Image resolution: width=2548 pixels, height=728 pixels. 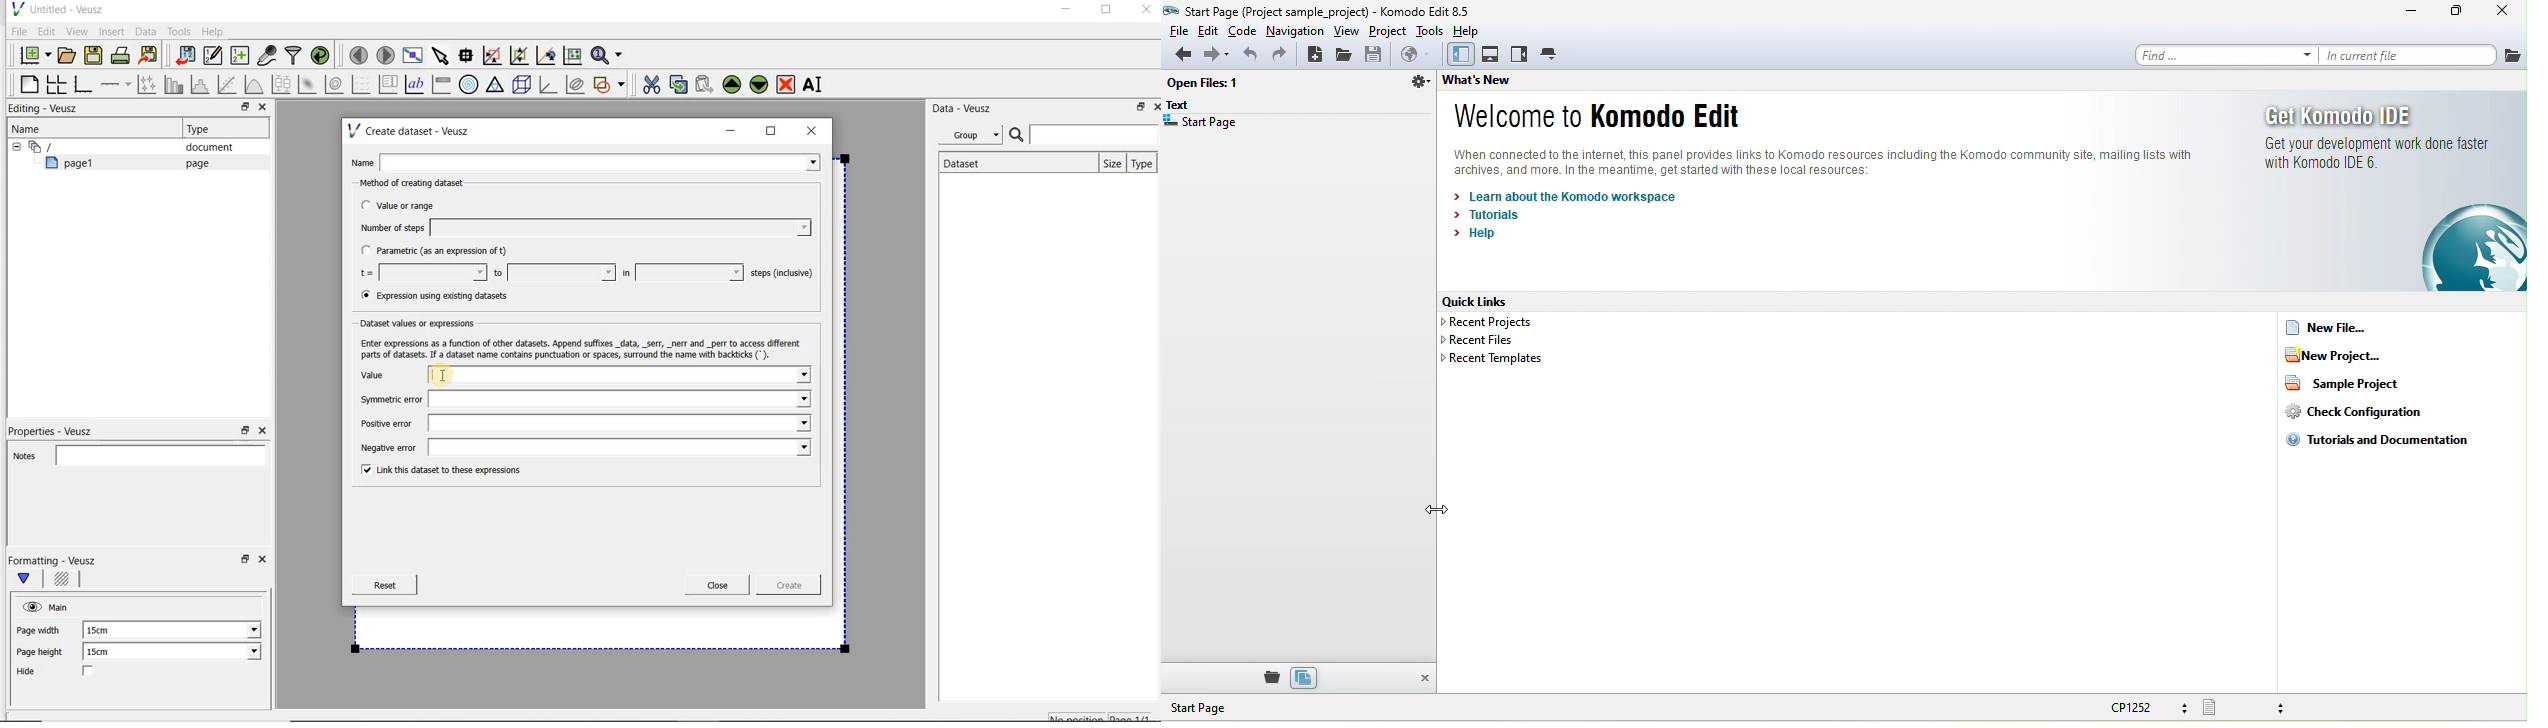 What do you see at coordinates (65, 147) in the screenshot?
I see `Document widget` at bounding box center [65, 147].